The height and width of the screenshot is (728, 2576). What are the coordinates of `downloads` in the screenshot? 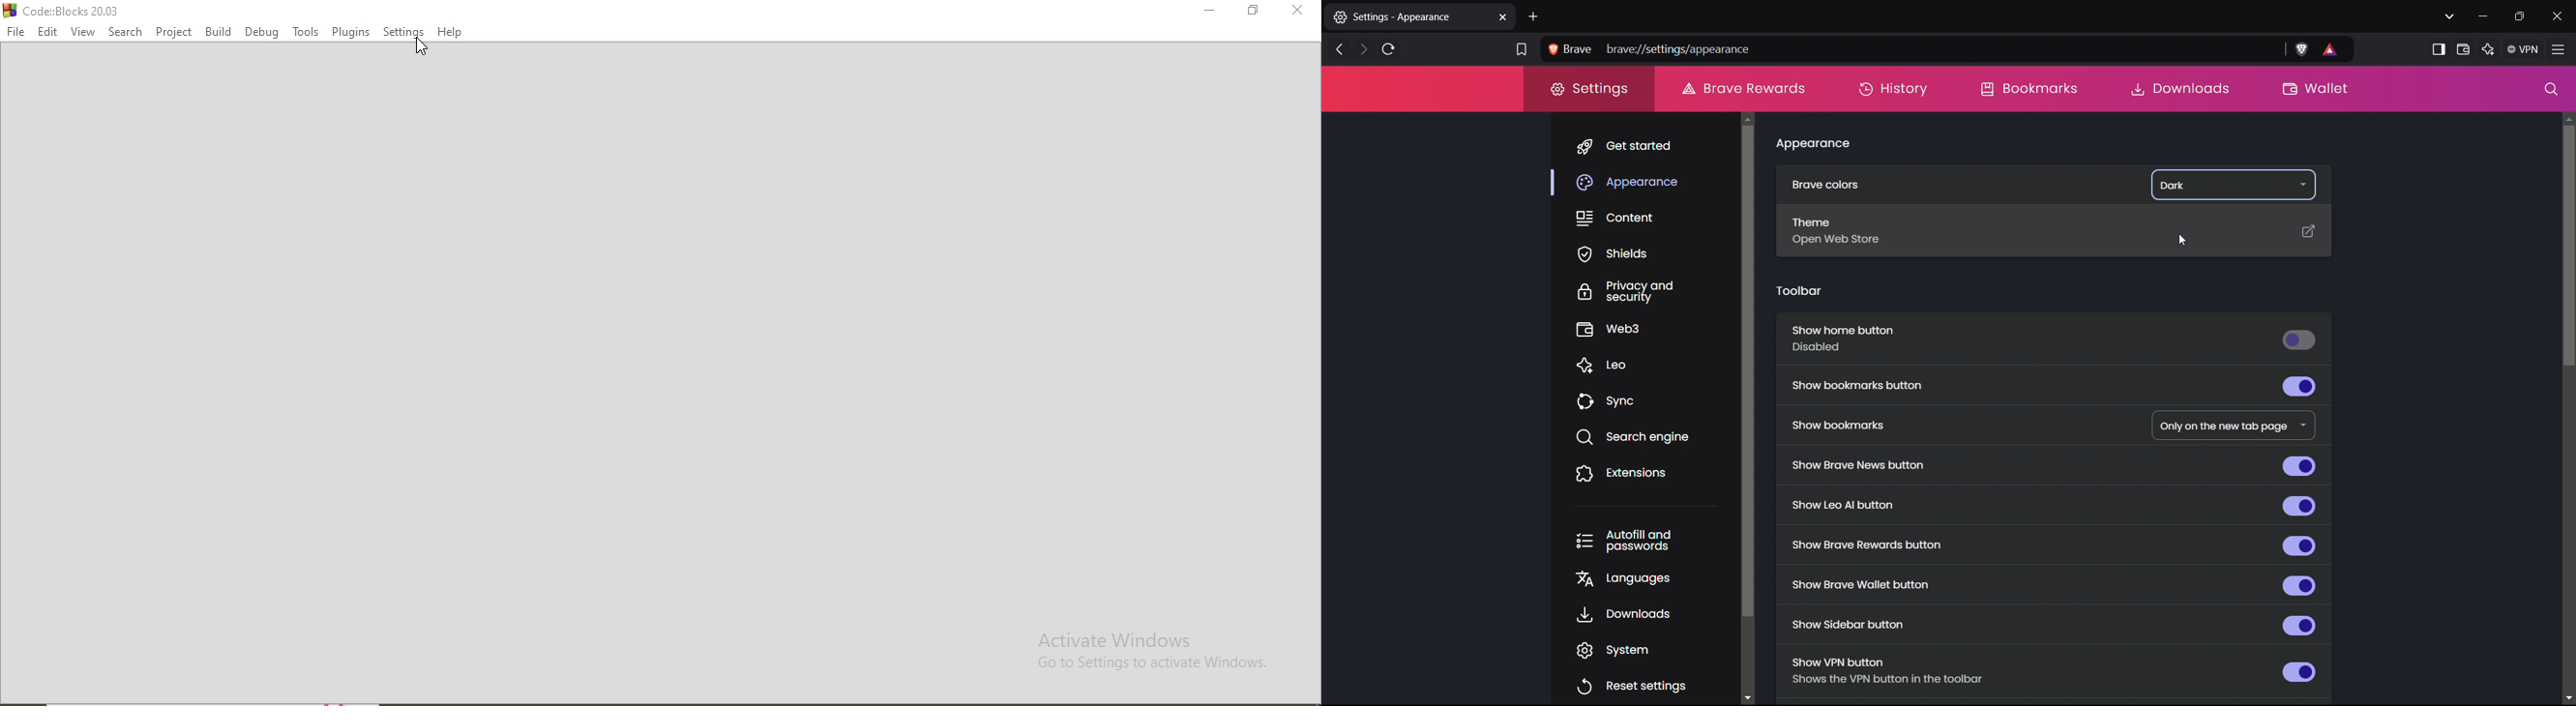 It's located at (1653, 611).